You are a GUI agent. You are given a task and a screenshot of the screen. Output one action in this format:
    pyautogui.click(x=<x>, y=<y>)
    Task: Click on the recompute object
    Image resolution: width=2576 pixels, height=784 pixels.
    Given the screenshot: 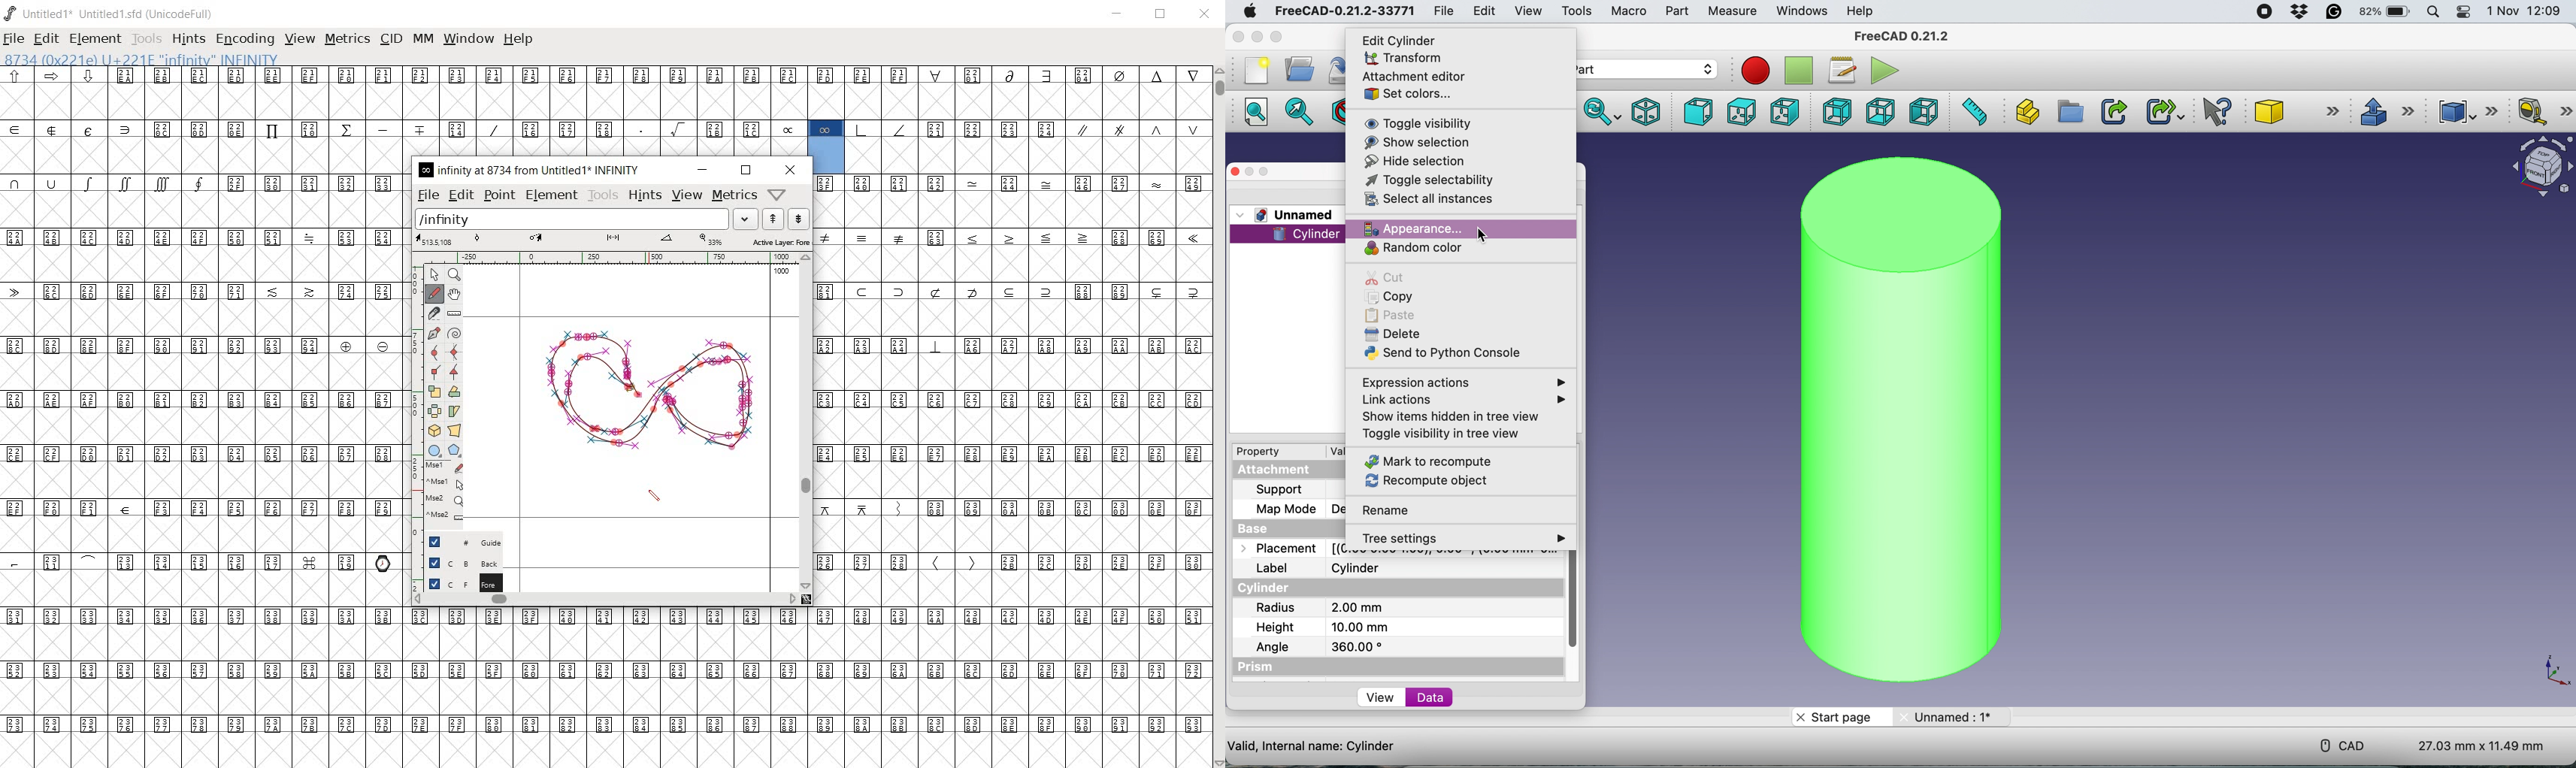 What is the action you would take?
    pyautogui.click(x=1431, y=481)
    